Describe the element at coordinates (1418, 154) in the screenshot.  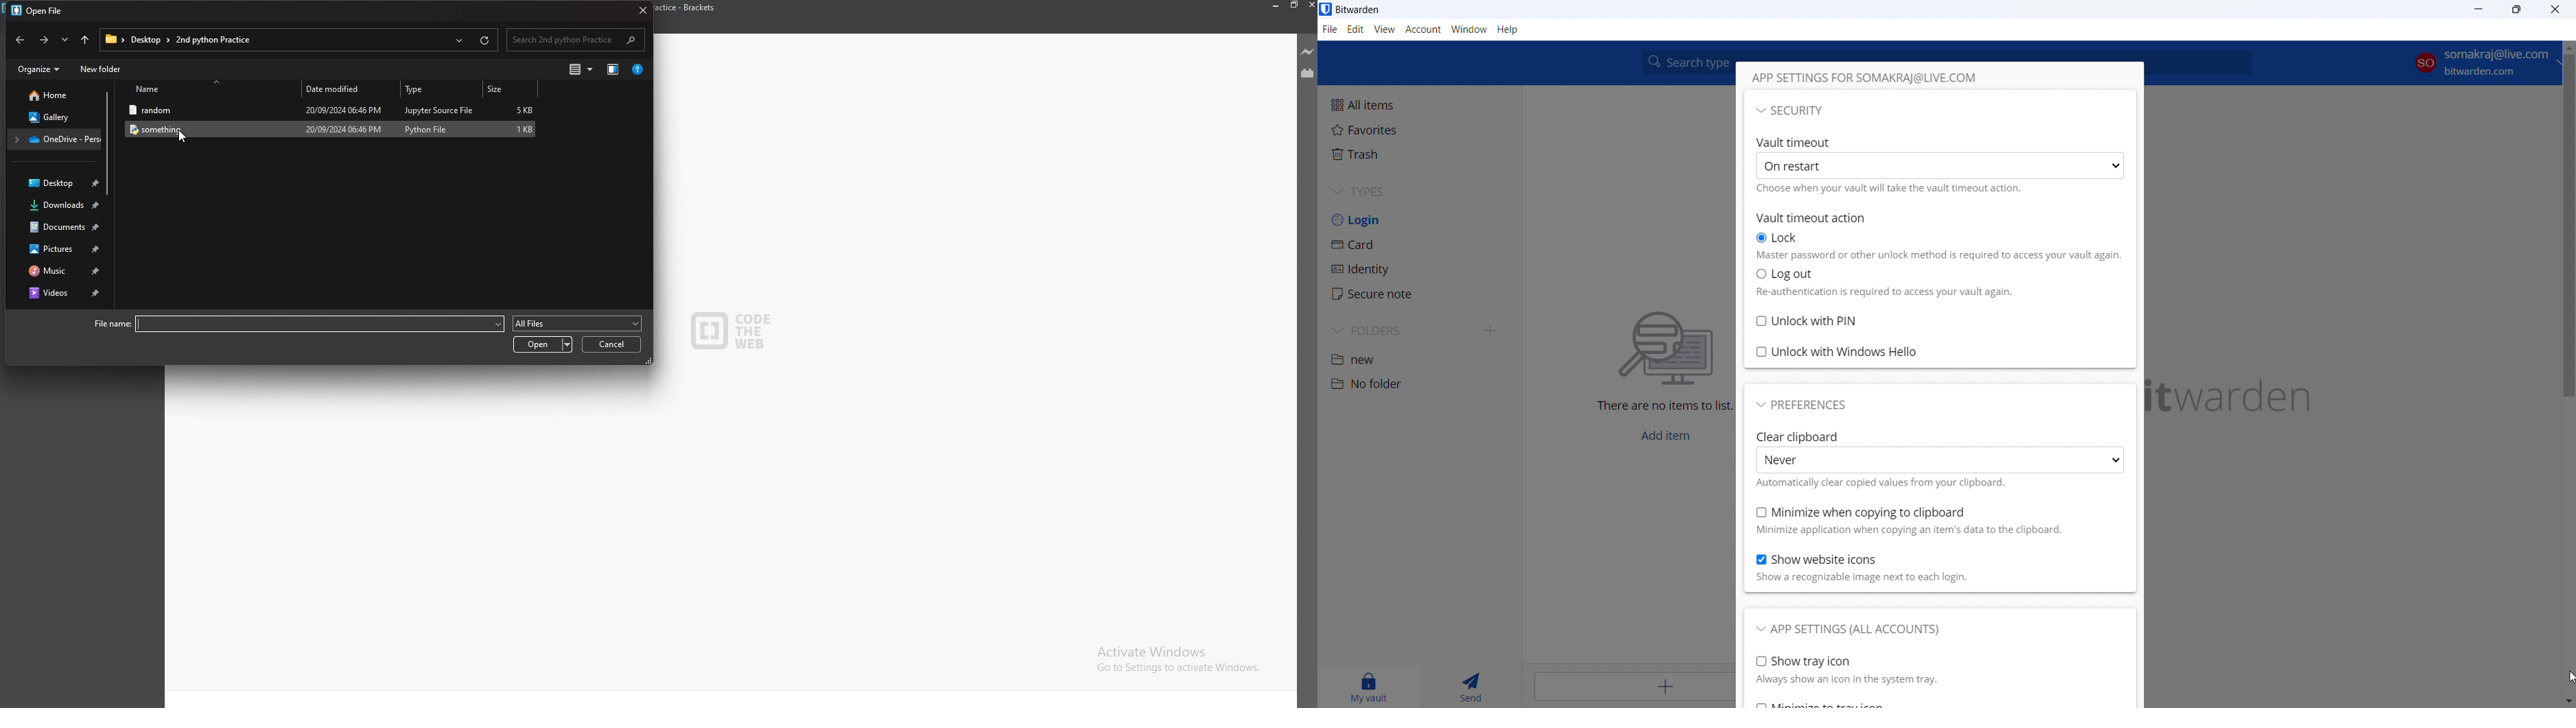
I see `trash` at that location.